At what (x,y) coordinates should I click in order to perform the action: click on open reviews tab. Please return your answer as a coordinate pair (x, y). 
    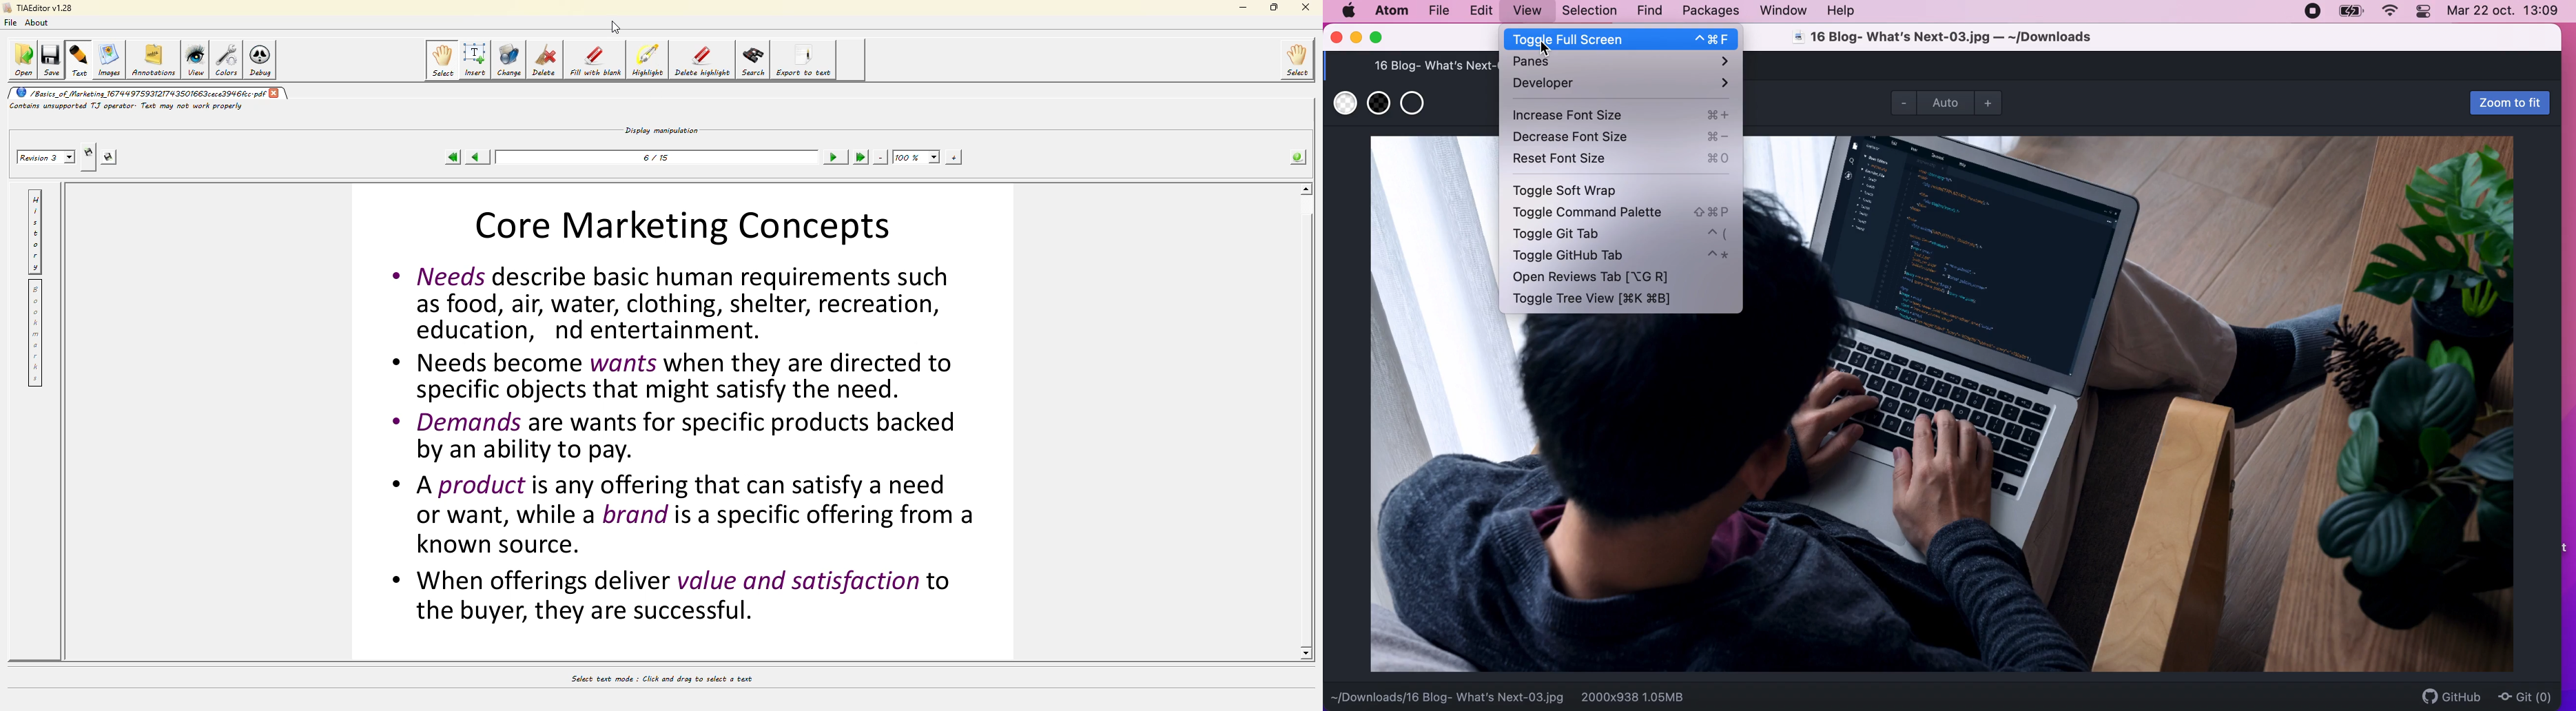
    Looking at the image, I should click on (1610, 276).